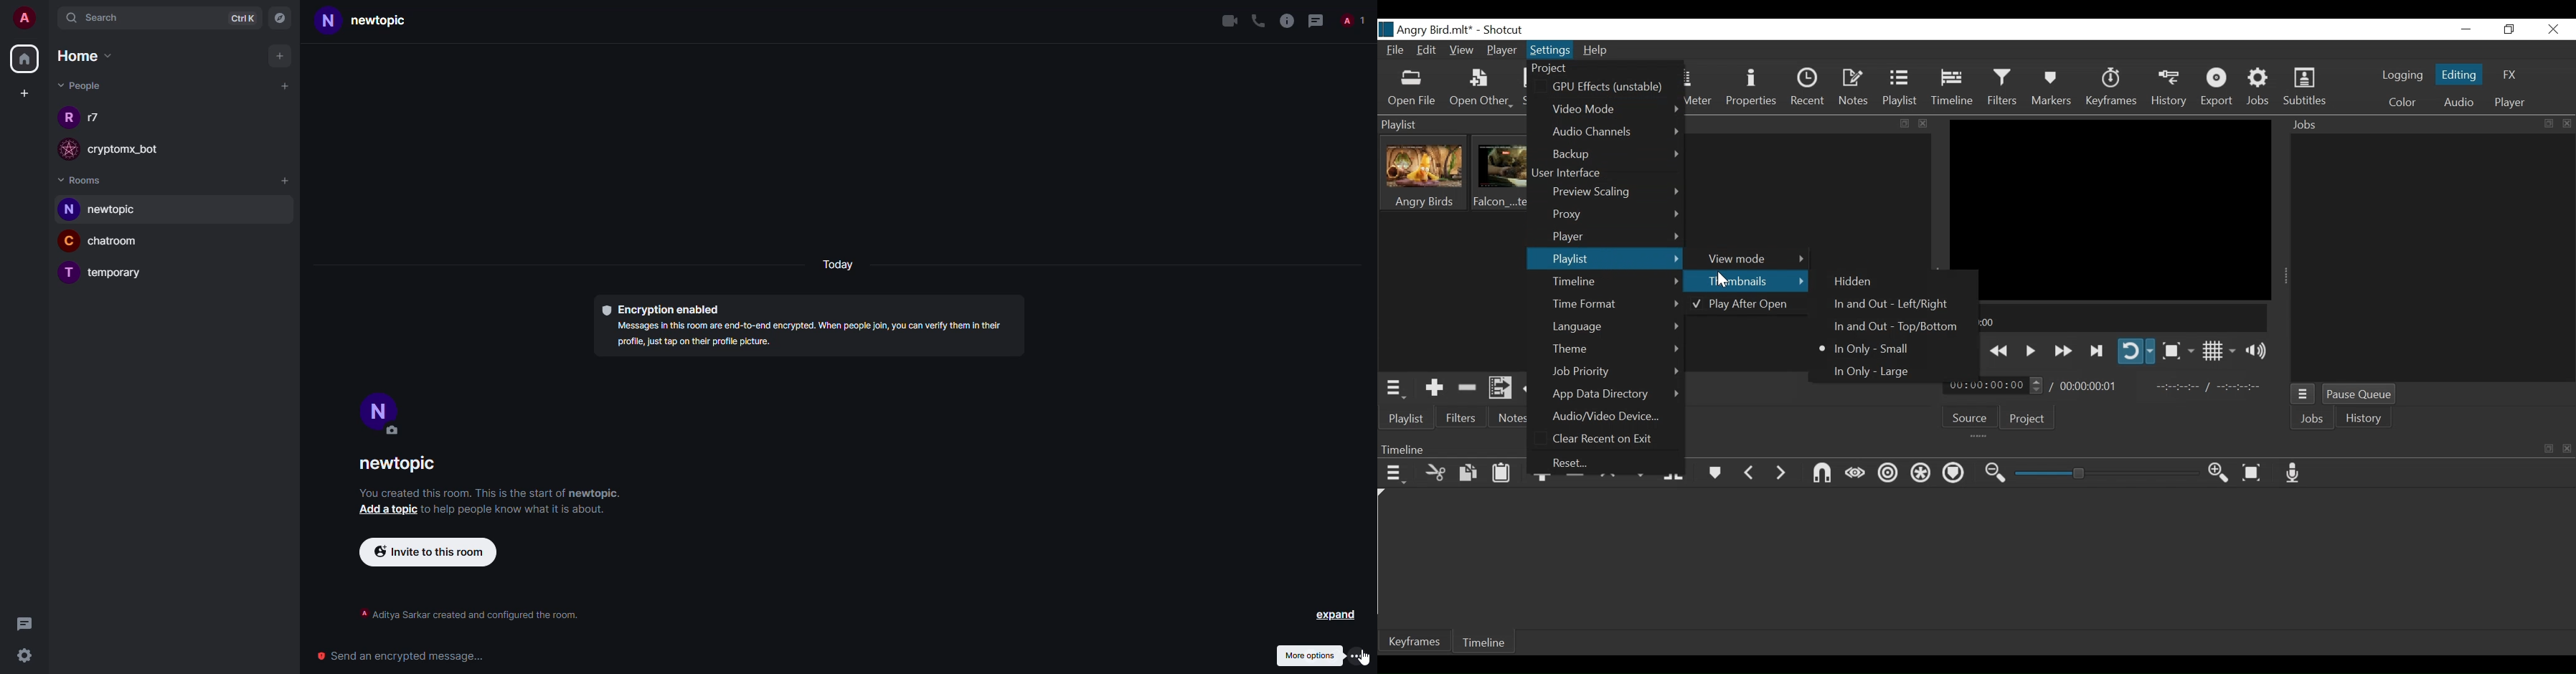 This screenshot has width=2576, height=700. I want to click on Edit, so click(1427, 50).